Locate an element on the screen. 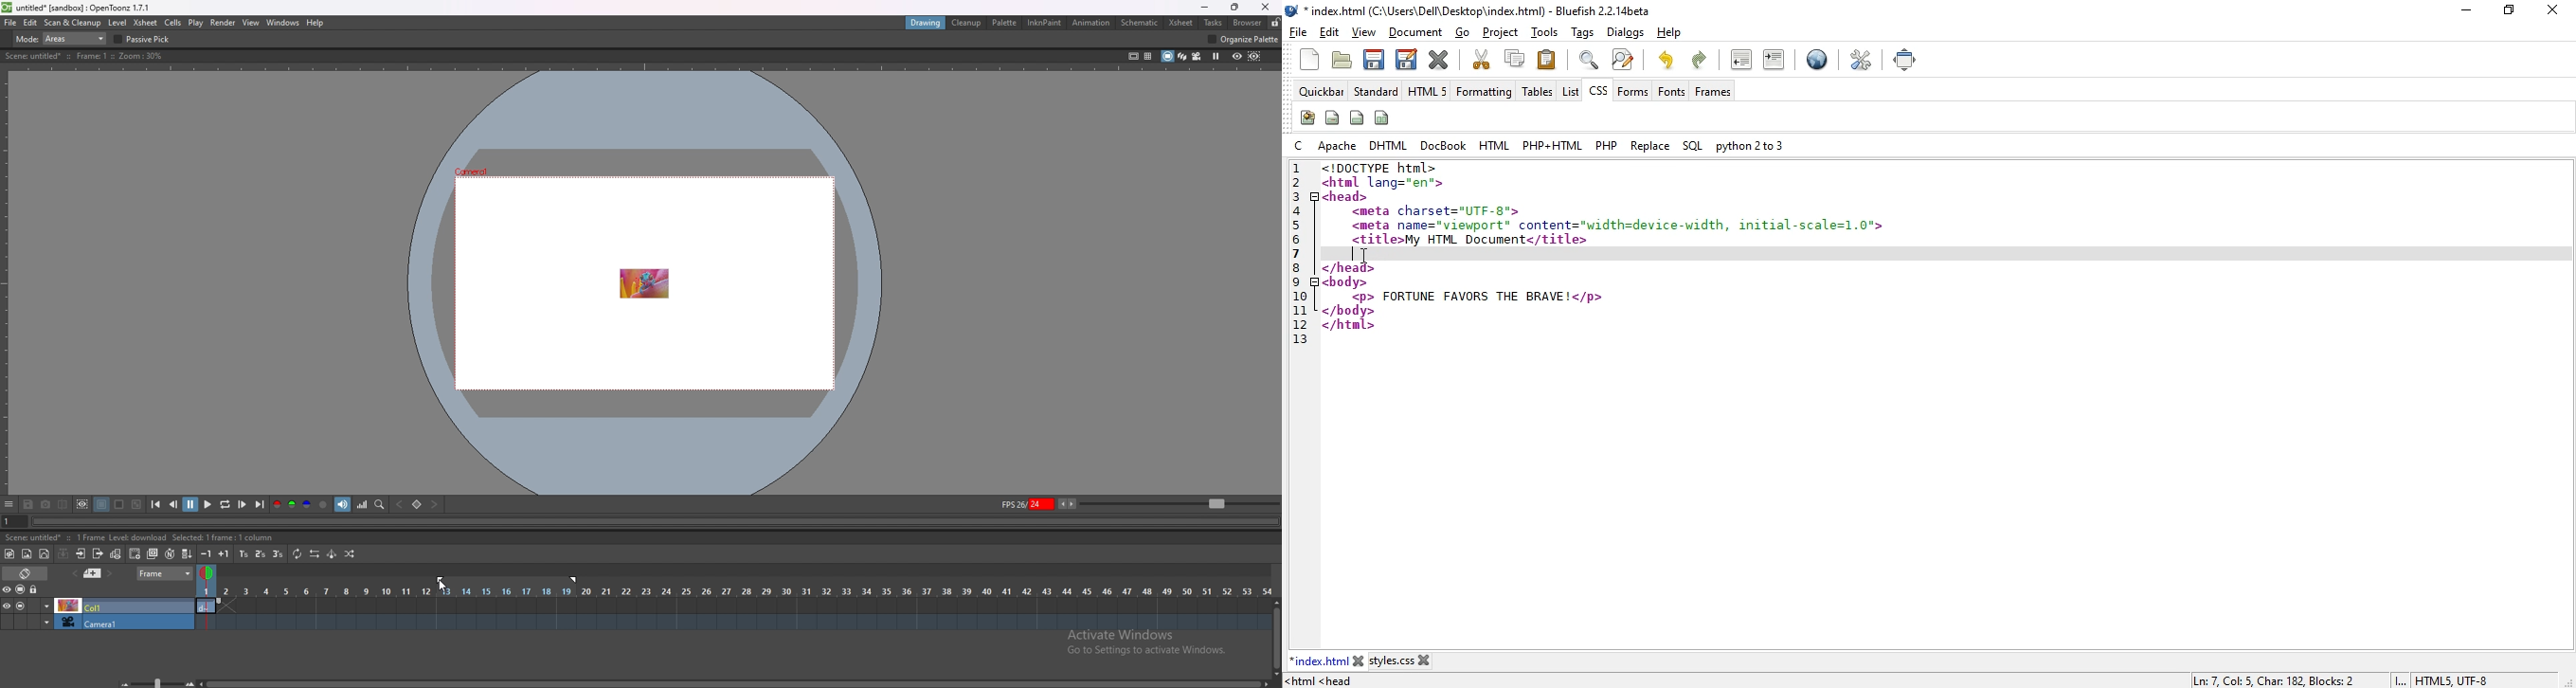 This screenshot has height=700, width=2576. seek is located at coordinates (653, 522).